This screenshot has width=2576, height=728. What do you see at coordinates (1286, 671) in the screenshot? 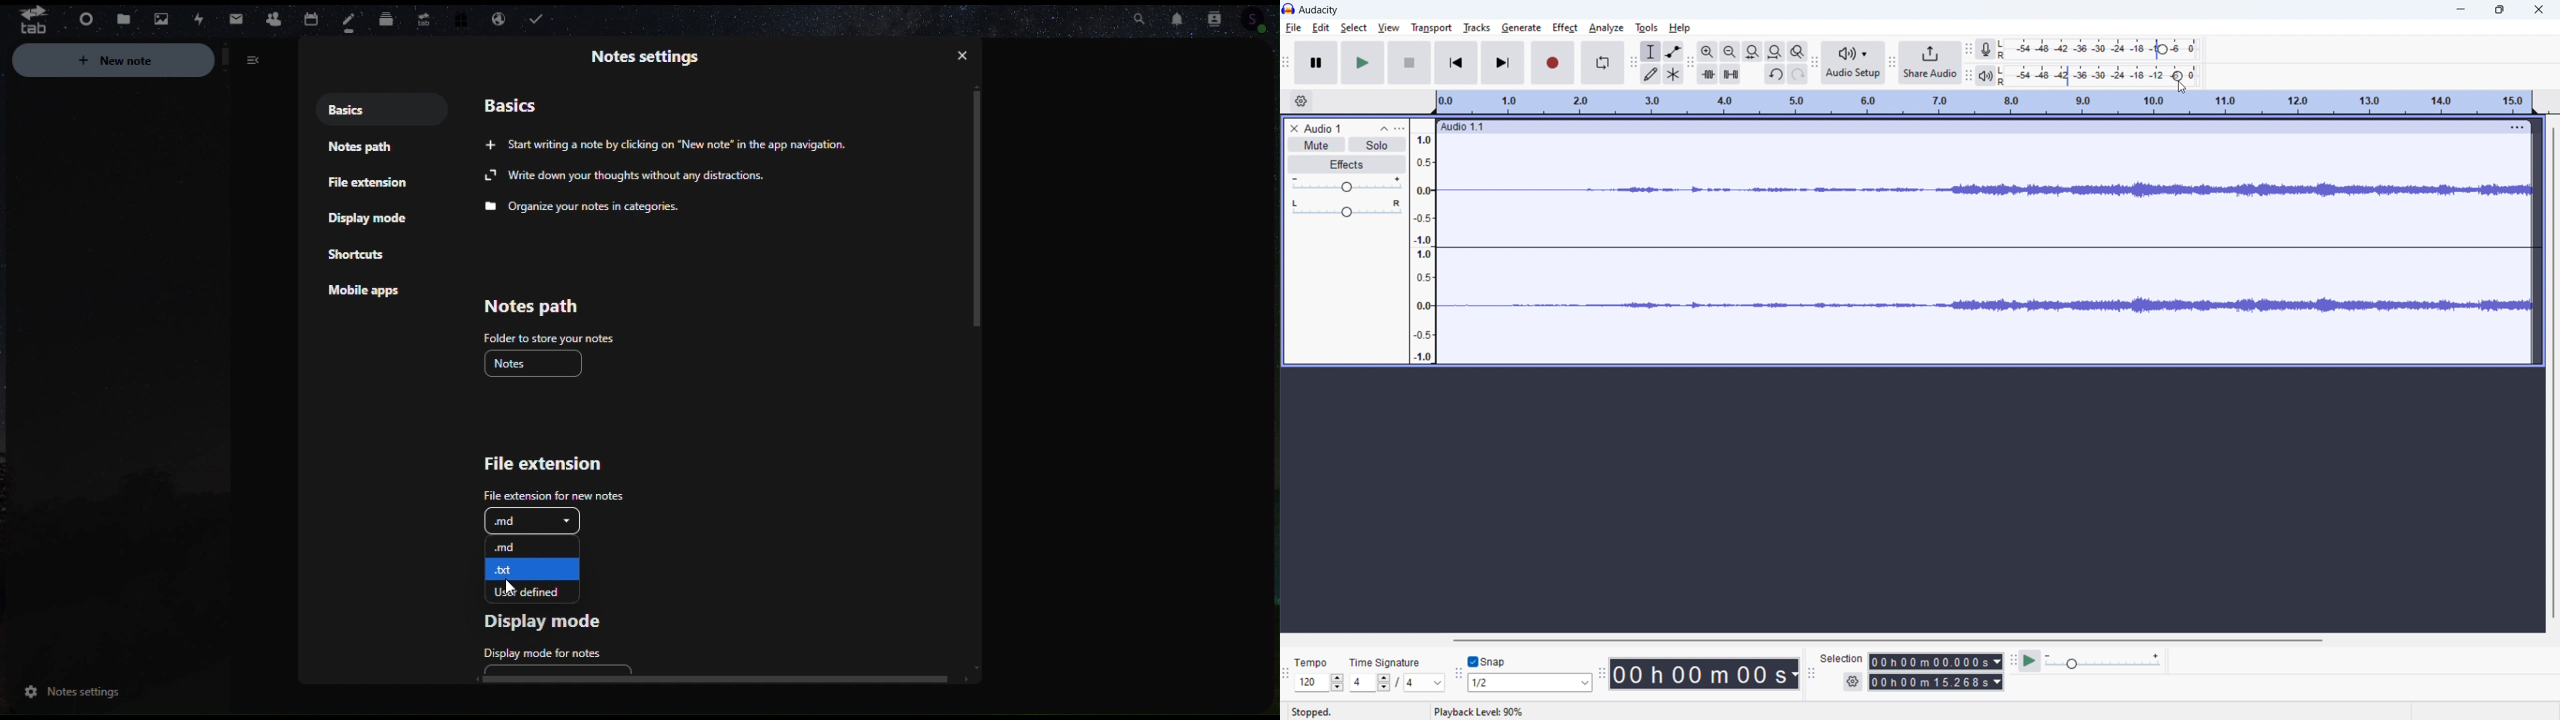
I see `time signature toolbar` at bounding box center [1286, 671].